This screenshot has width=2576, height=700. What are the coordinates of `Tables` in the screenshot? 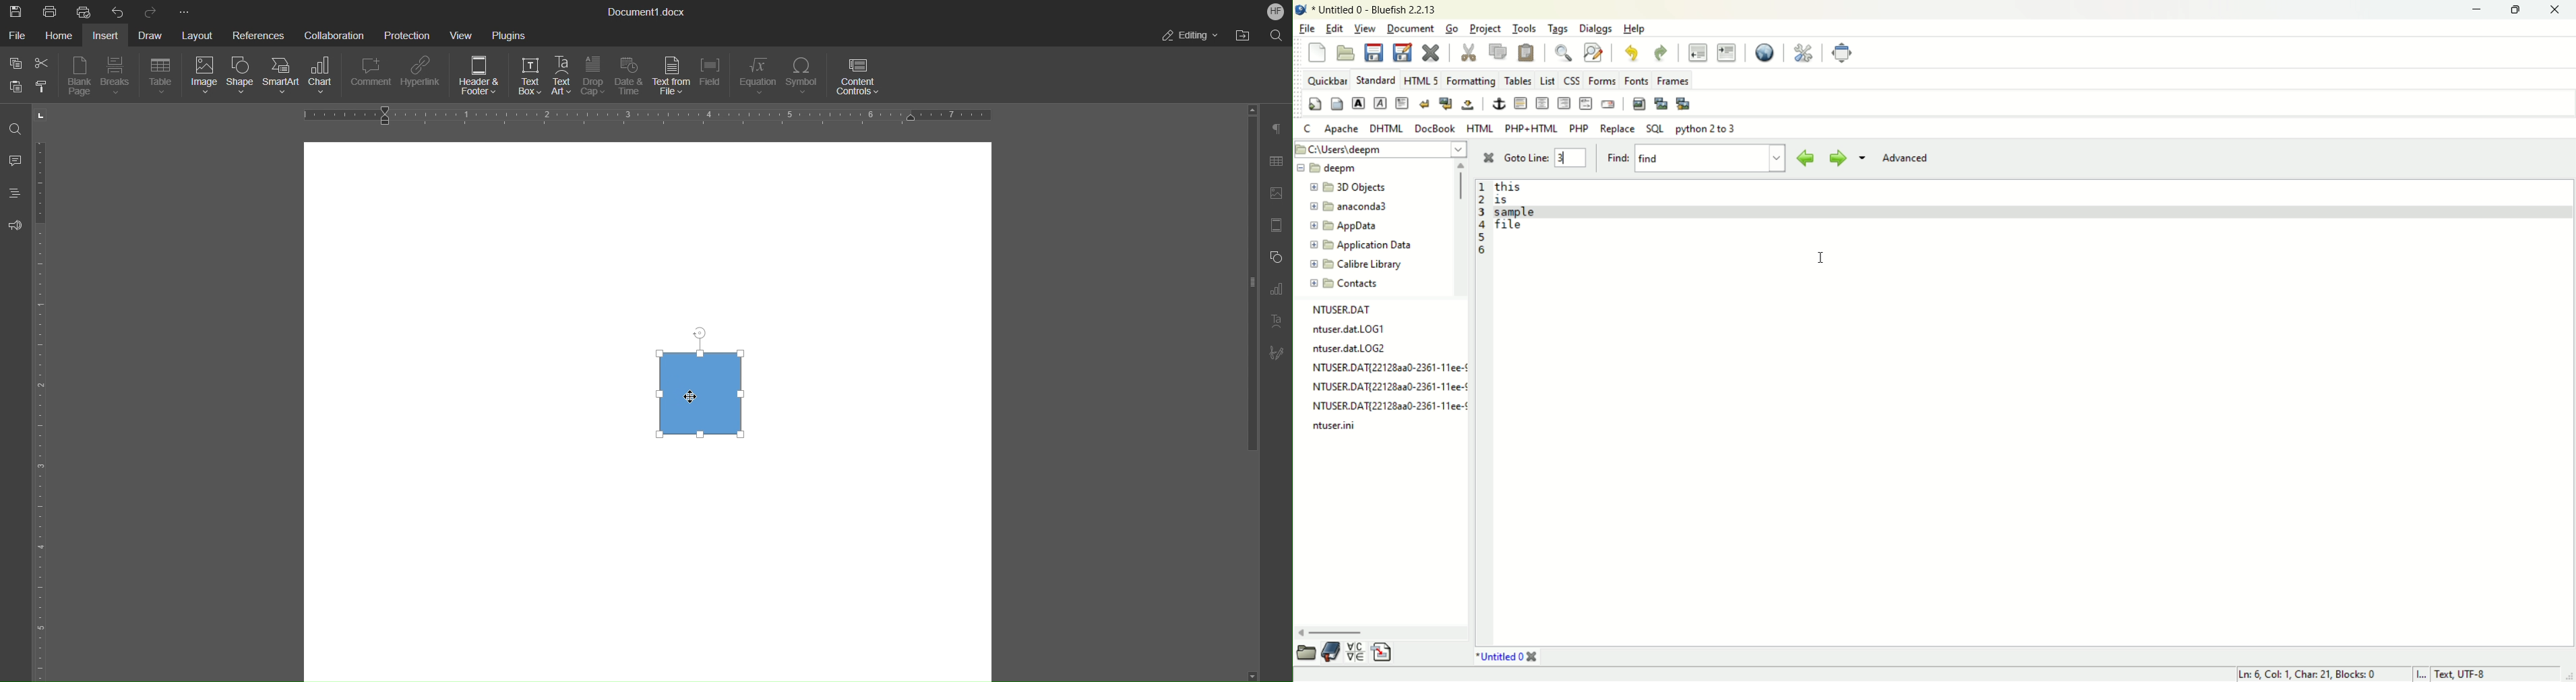 It's located at (1281, 161).